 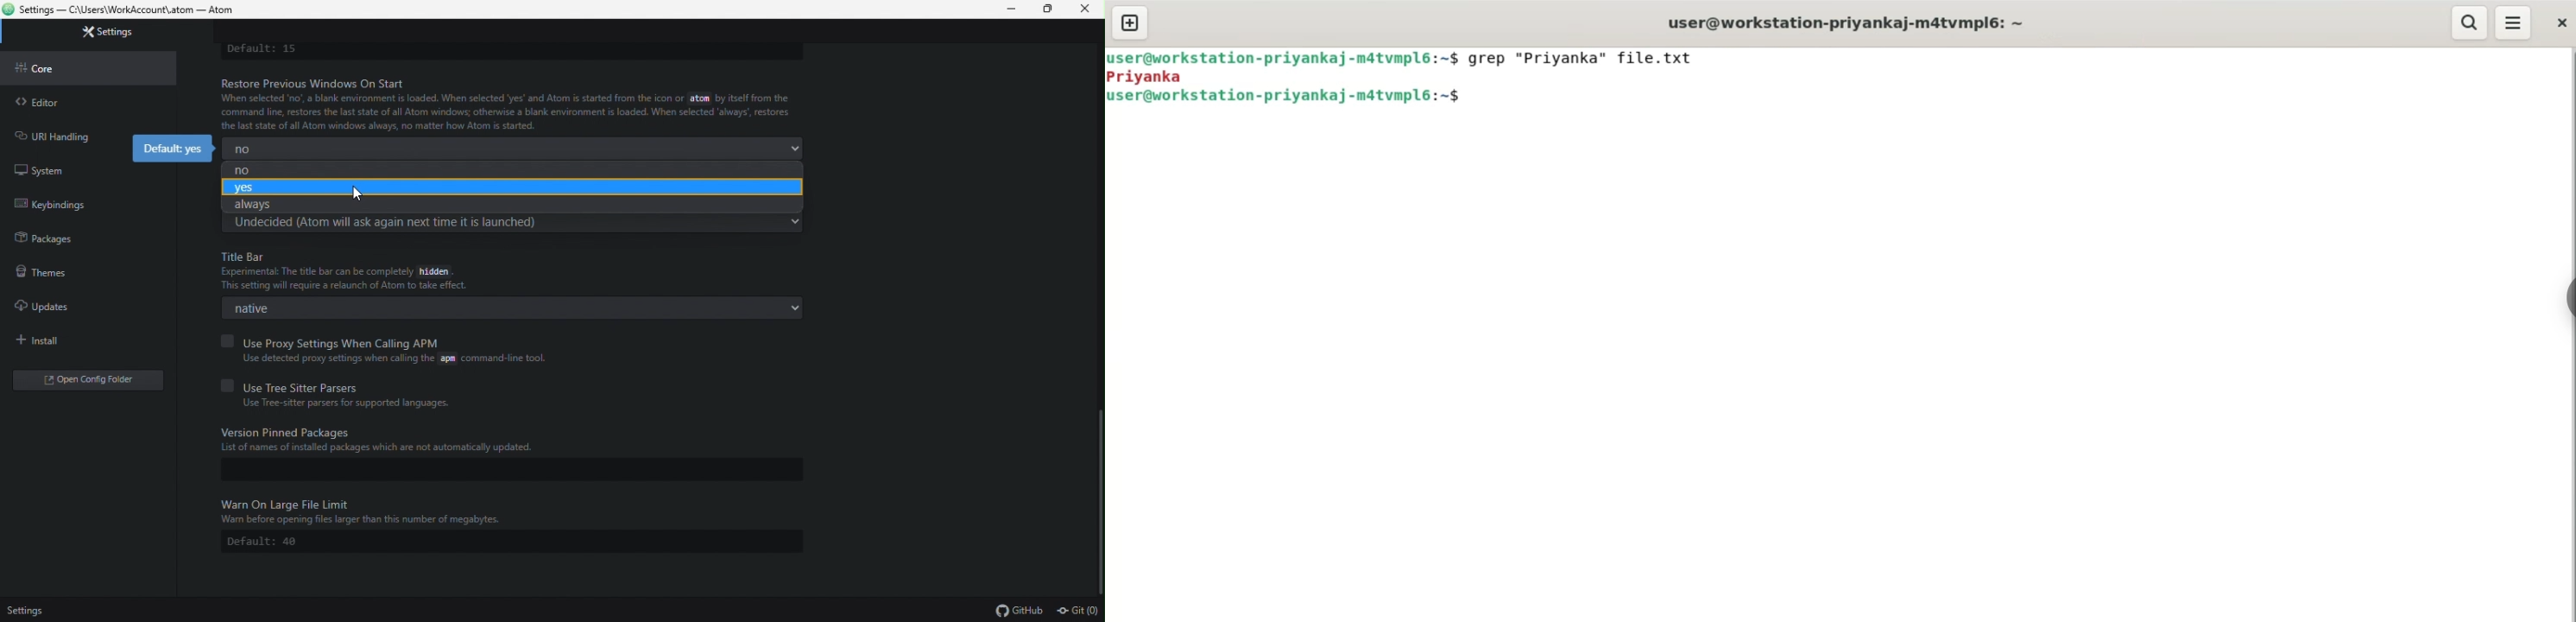 What do you see at coordinates (2007, 100) in the screenshot?
I see `command input` at bounding box center [2007, 100].